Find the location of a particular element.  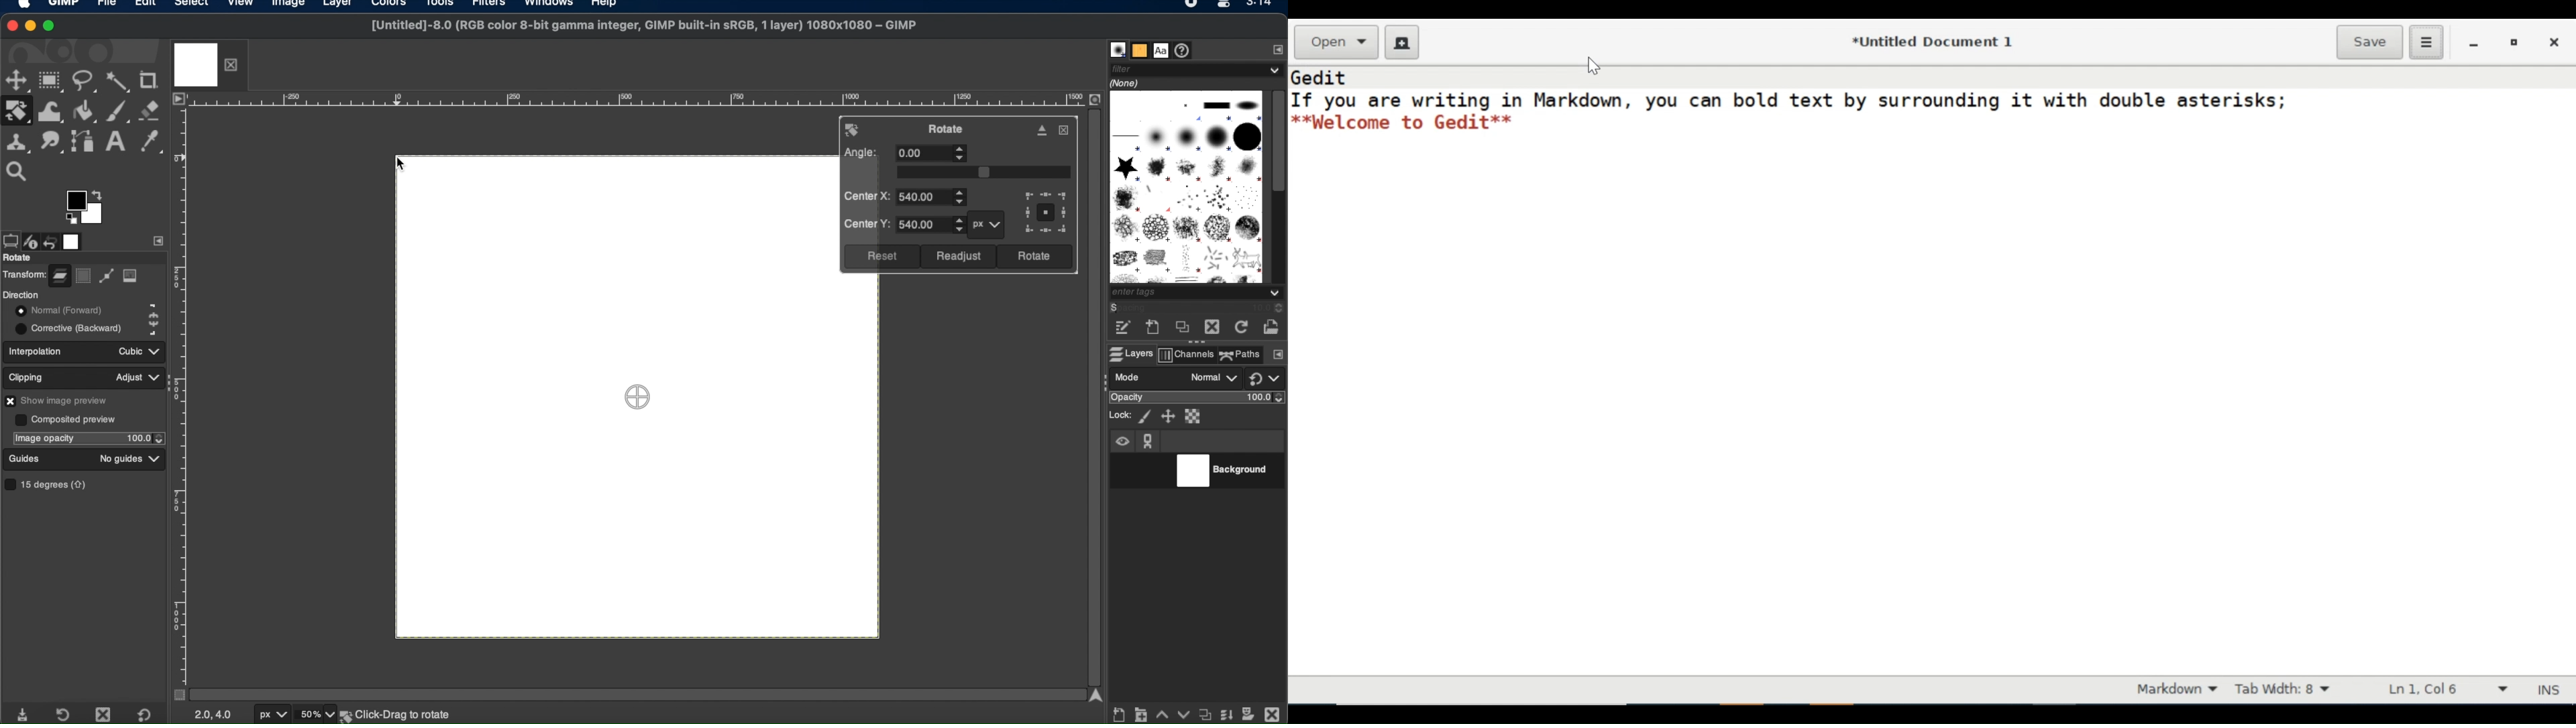

image is located at coordinates (286, 5).